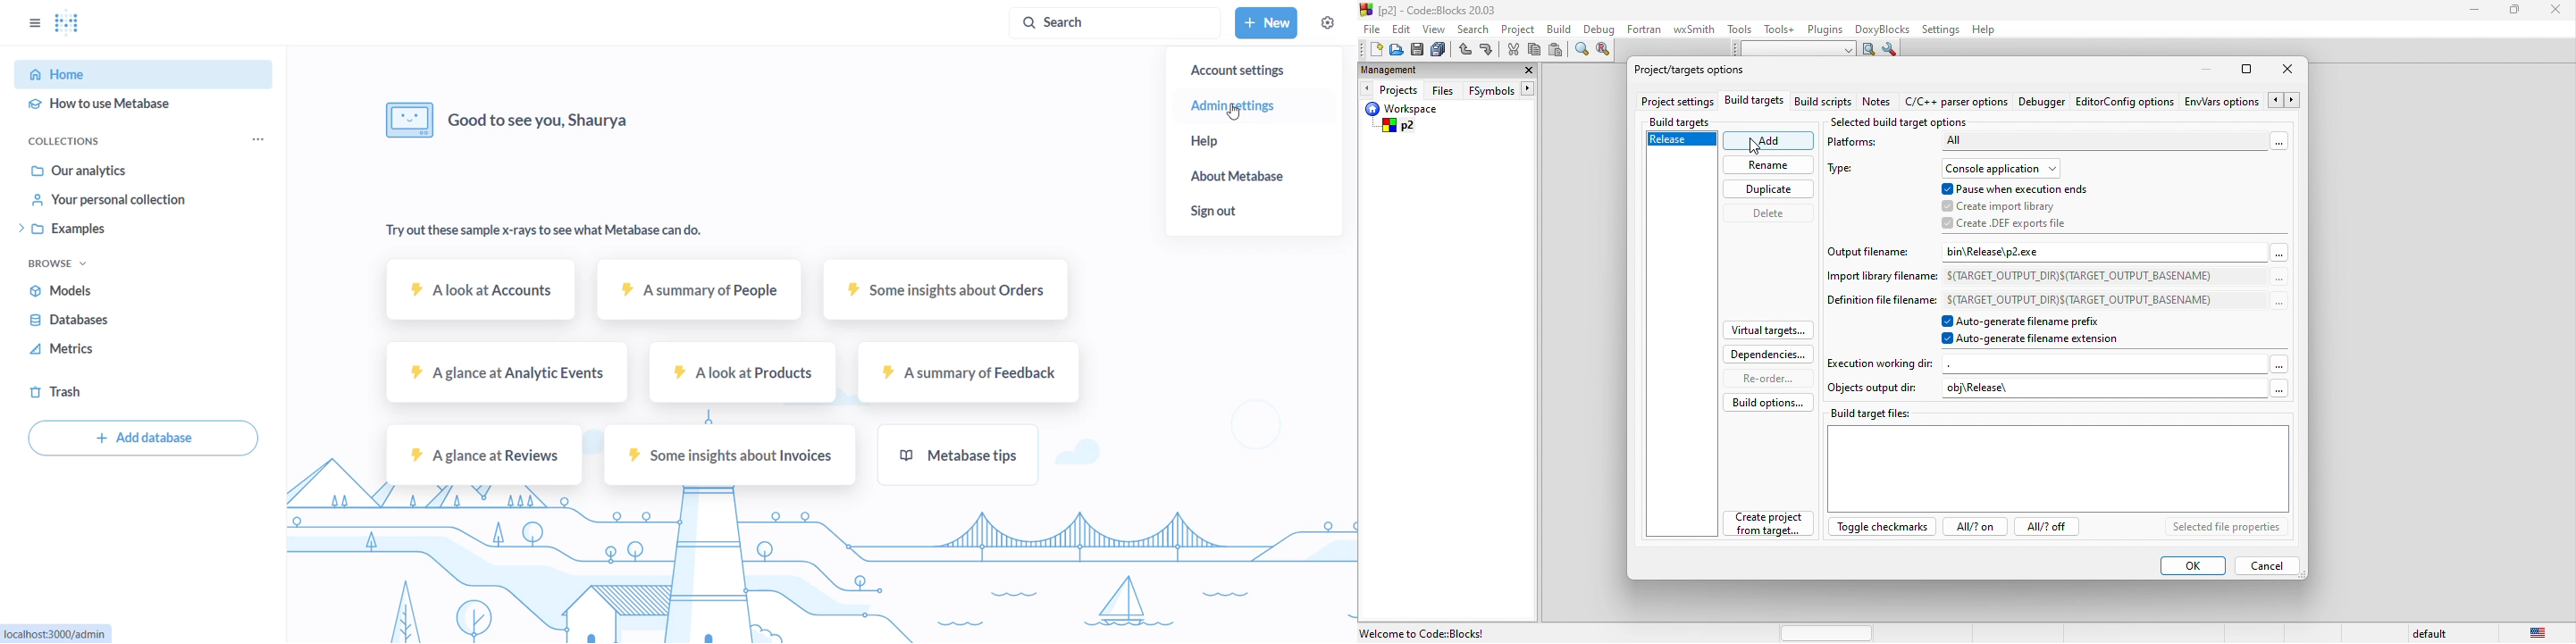 This screenshot has width=2576, height=644. What do you see at coordinates (2060, 387) in the screenshot?
I see `objects output dir: obj\Release\` at bounding box center [2060, 387].